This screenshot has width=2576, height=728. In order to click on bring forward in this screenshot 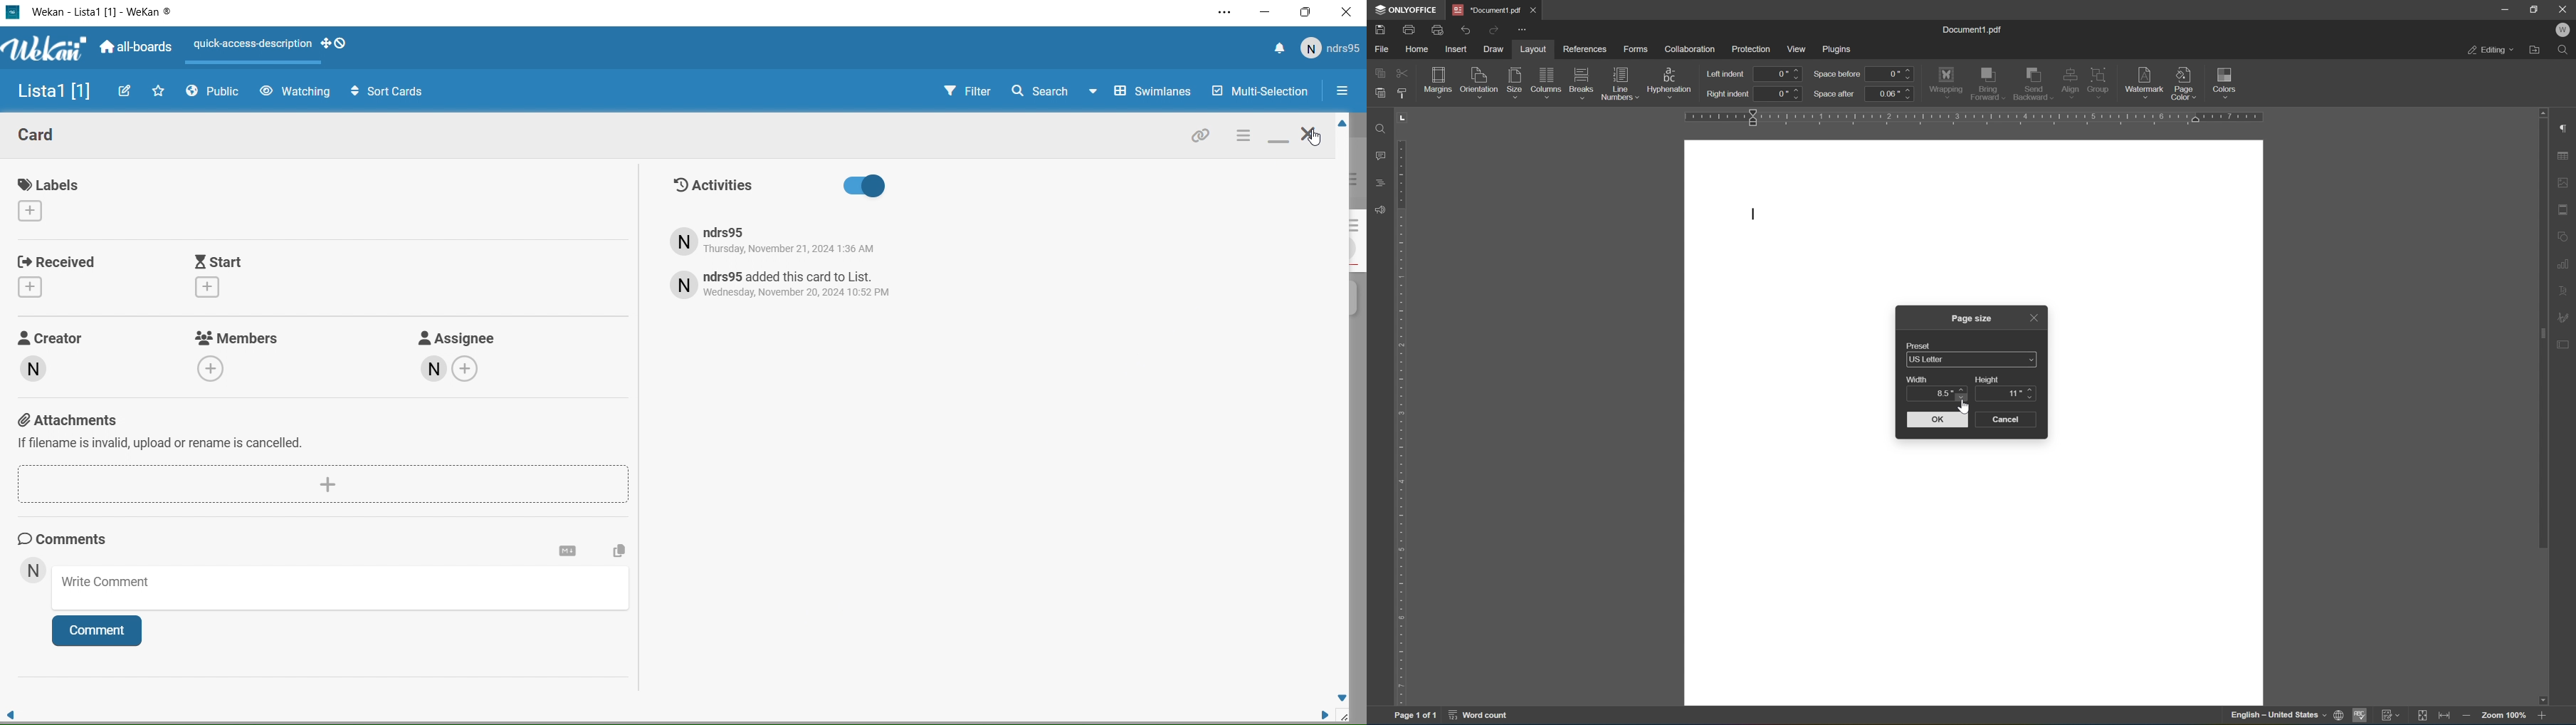, I will do `click(1988, 84)`.